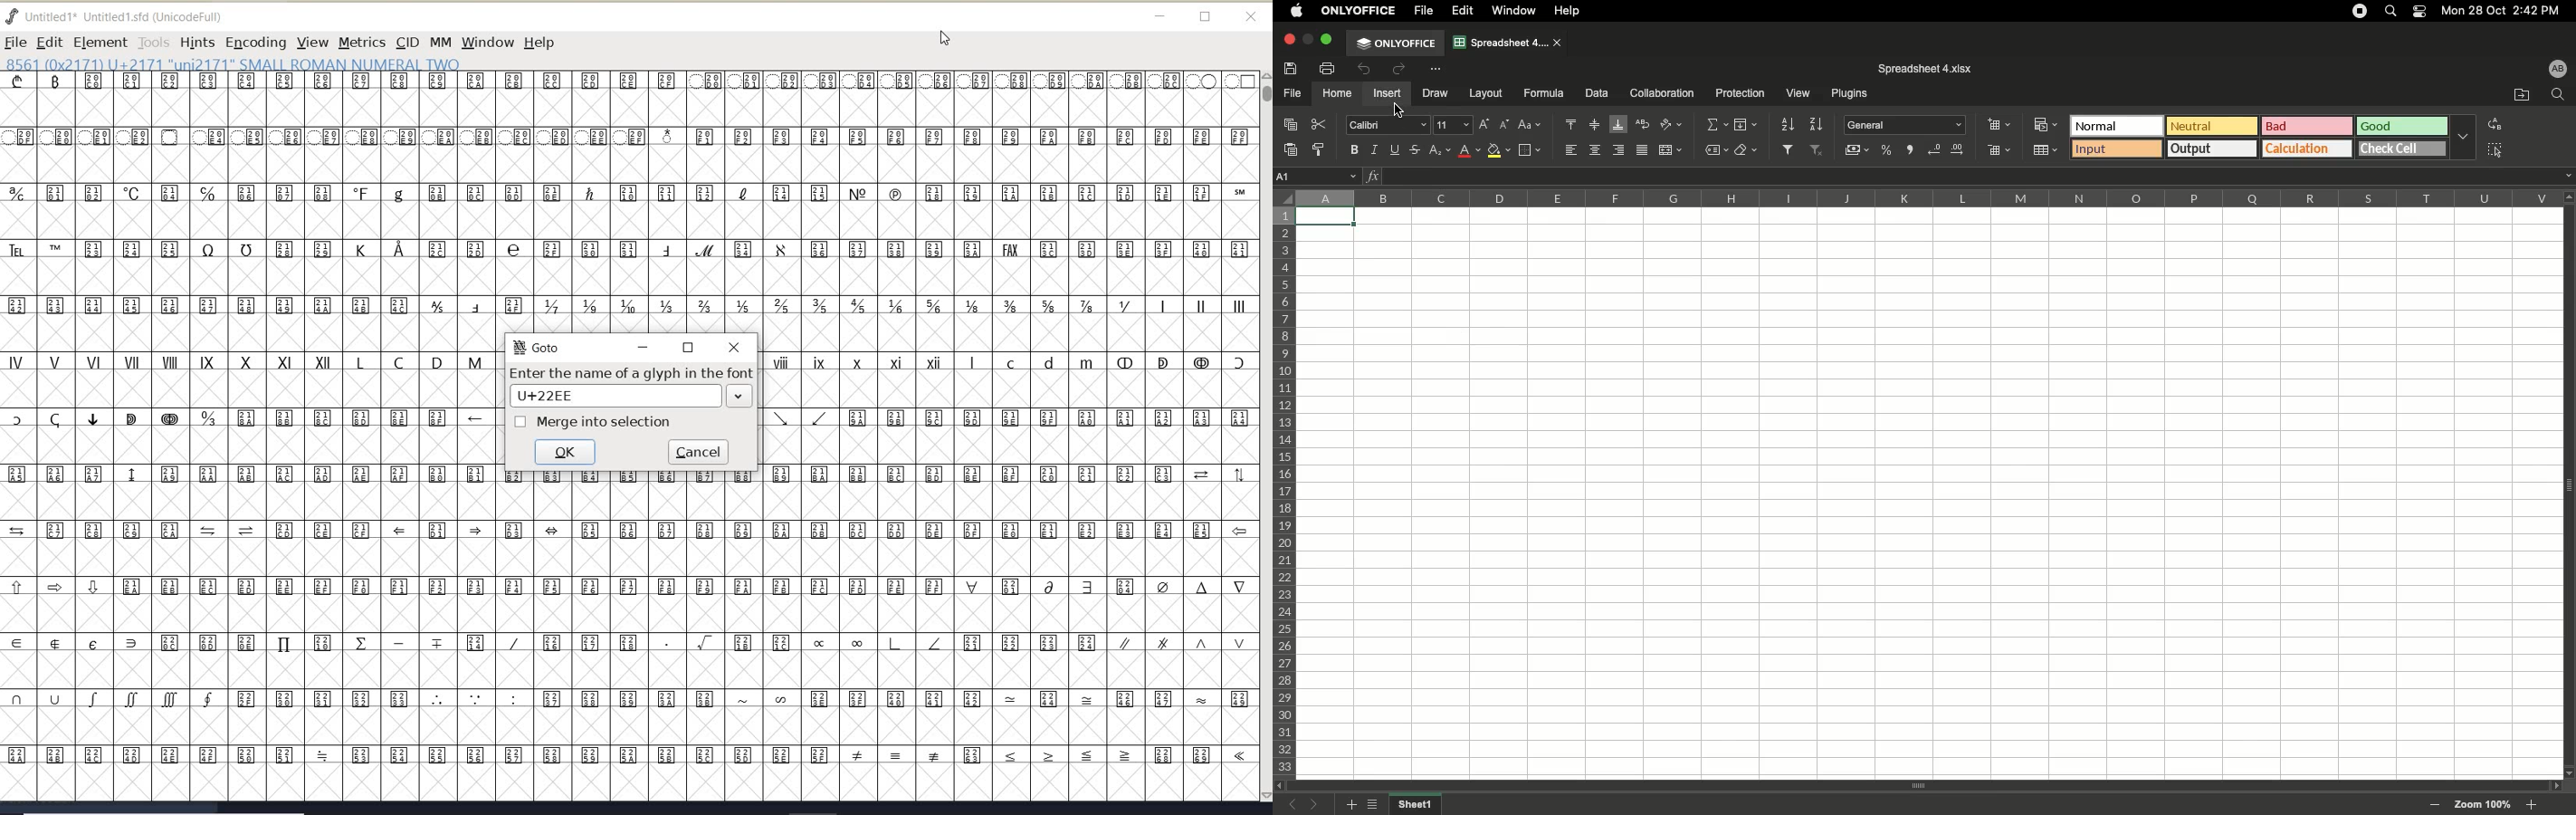 The image size is (2576, 840). I want to click on Borders, so click(1530, 150).